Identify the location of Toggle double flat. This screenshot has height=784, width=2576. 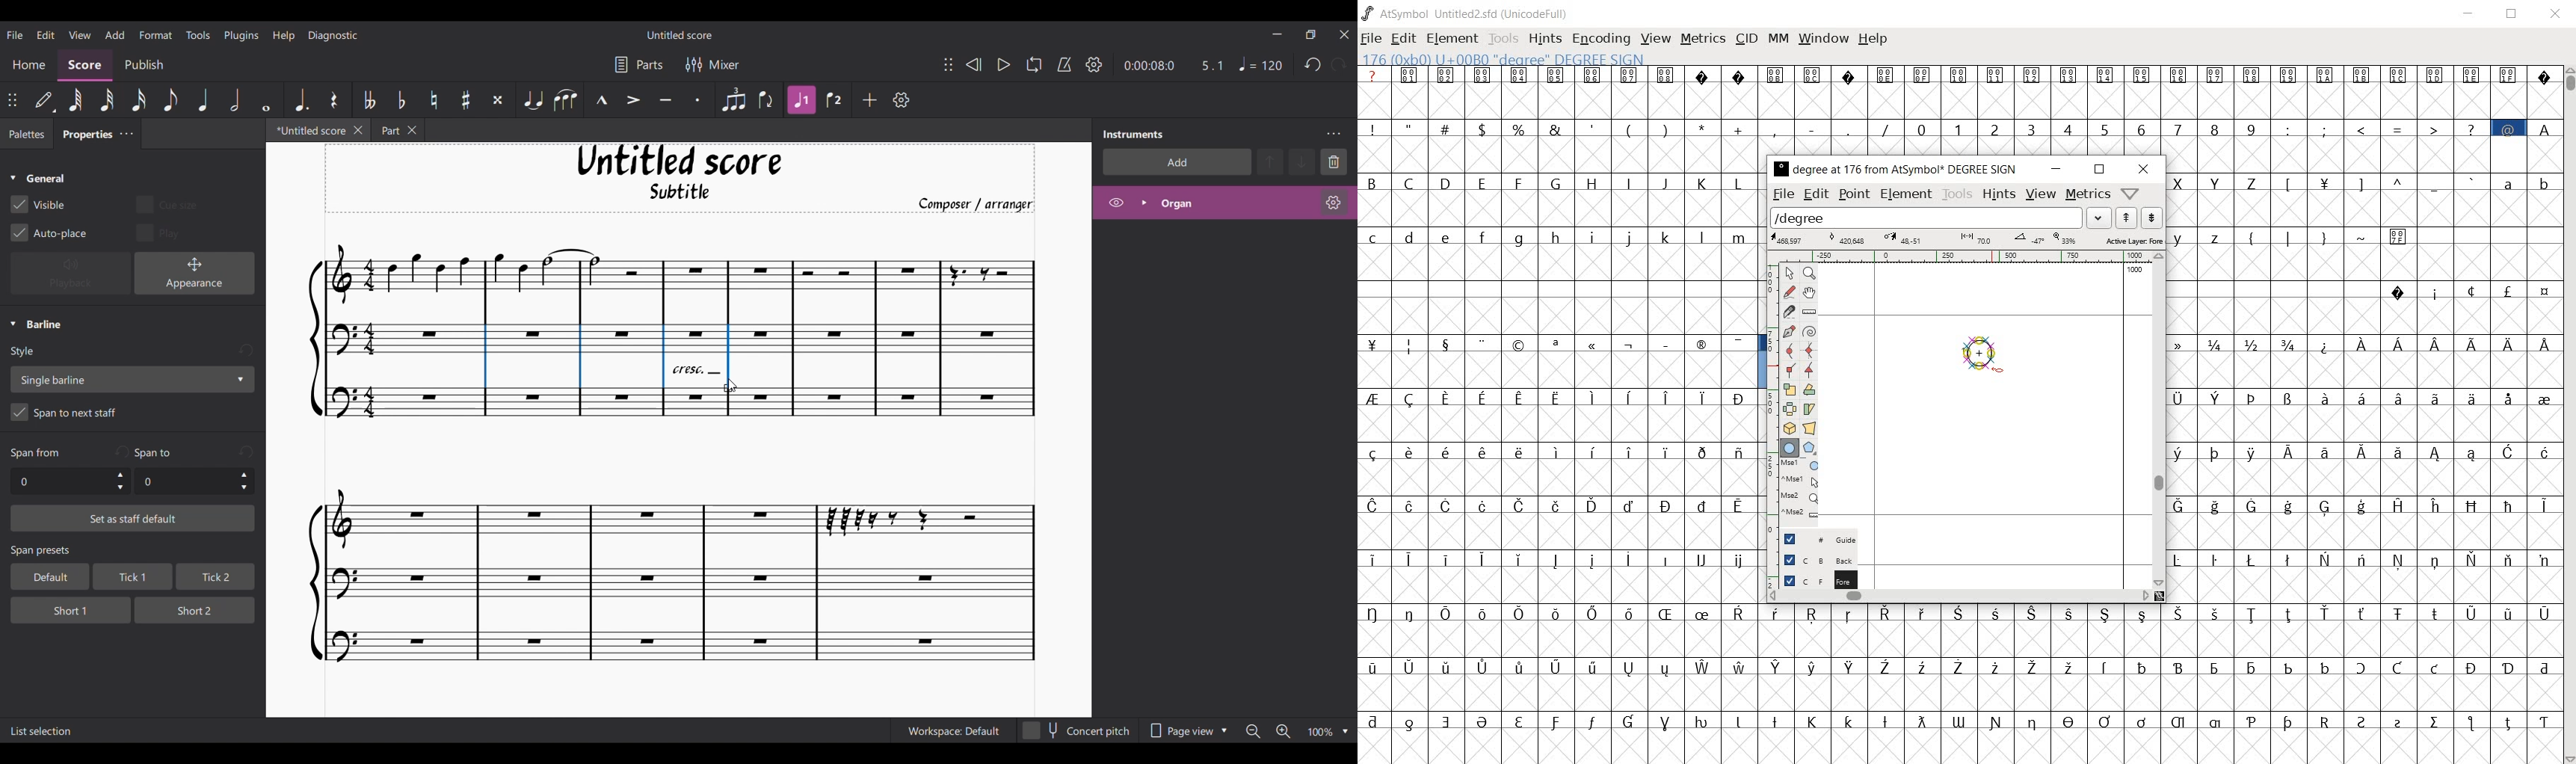
(367, 100).